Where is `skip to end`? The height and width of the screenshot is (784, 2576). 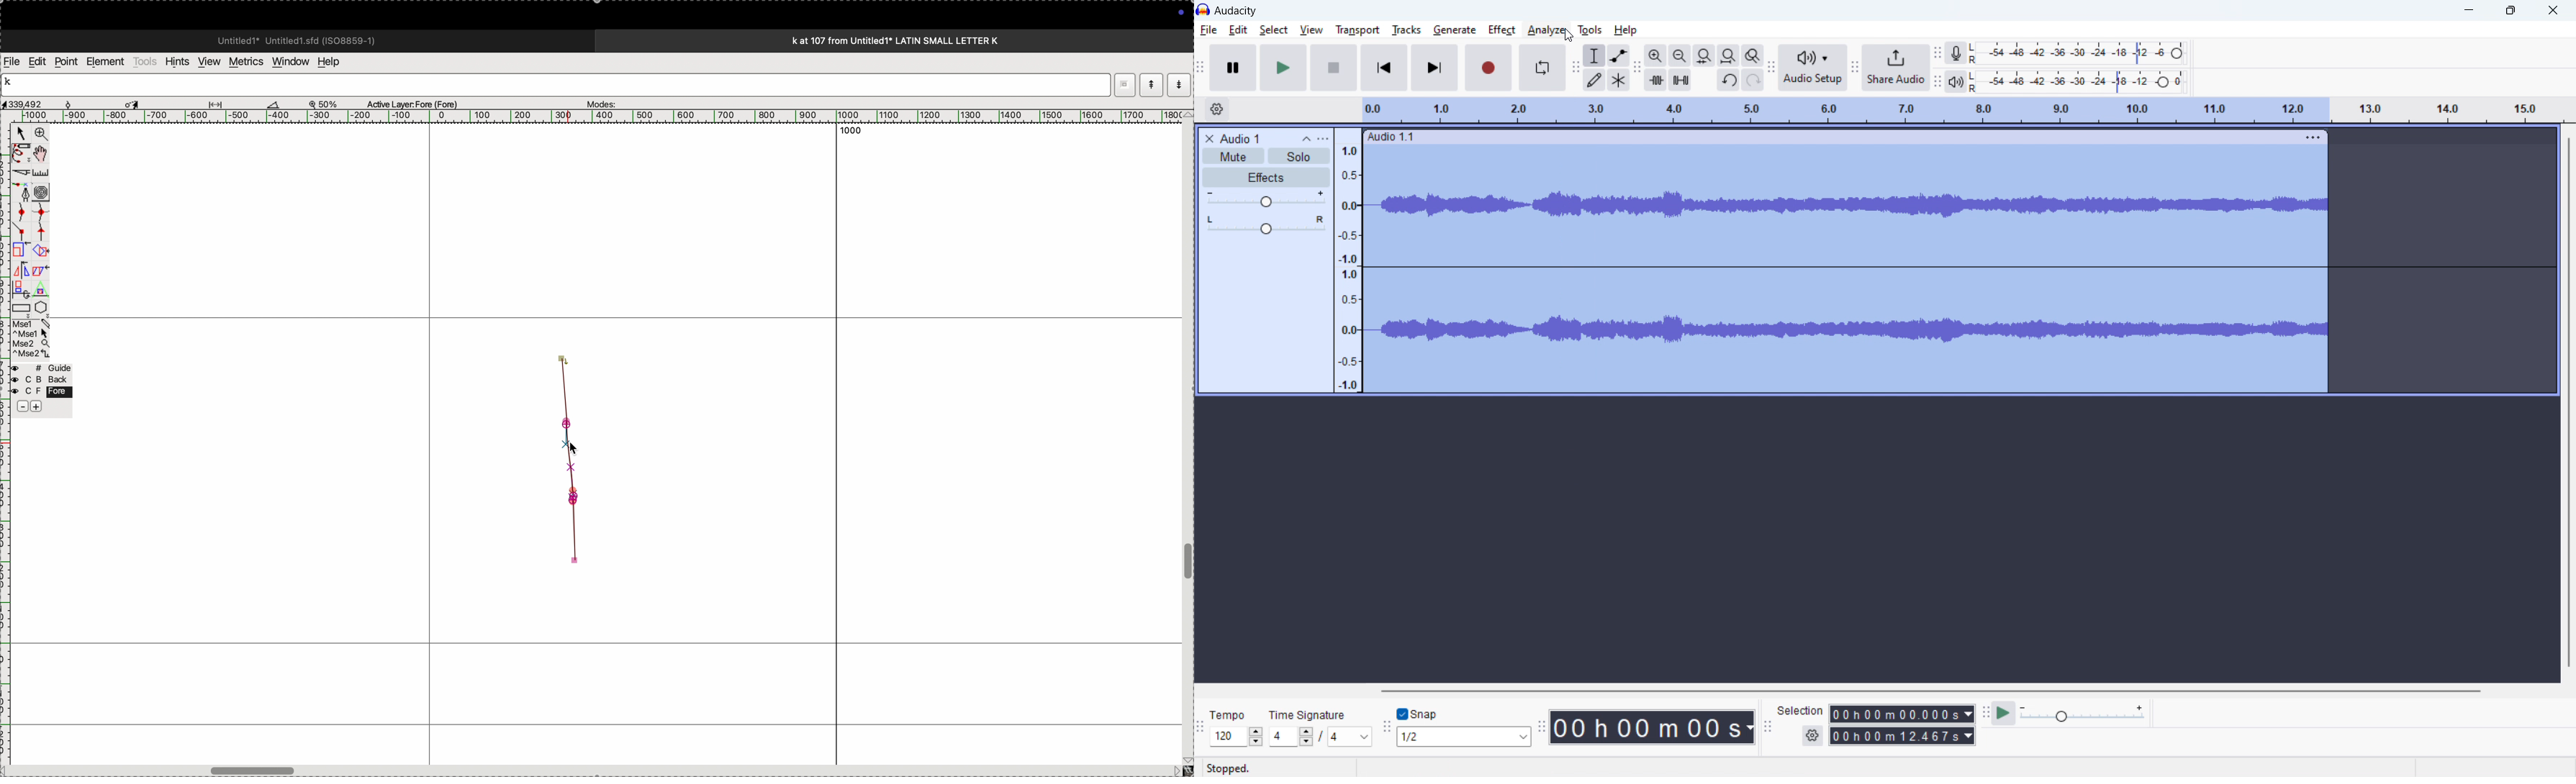
skip to end is located at coordinates (1435, 68).